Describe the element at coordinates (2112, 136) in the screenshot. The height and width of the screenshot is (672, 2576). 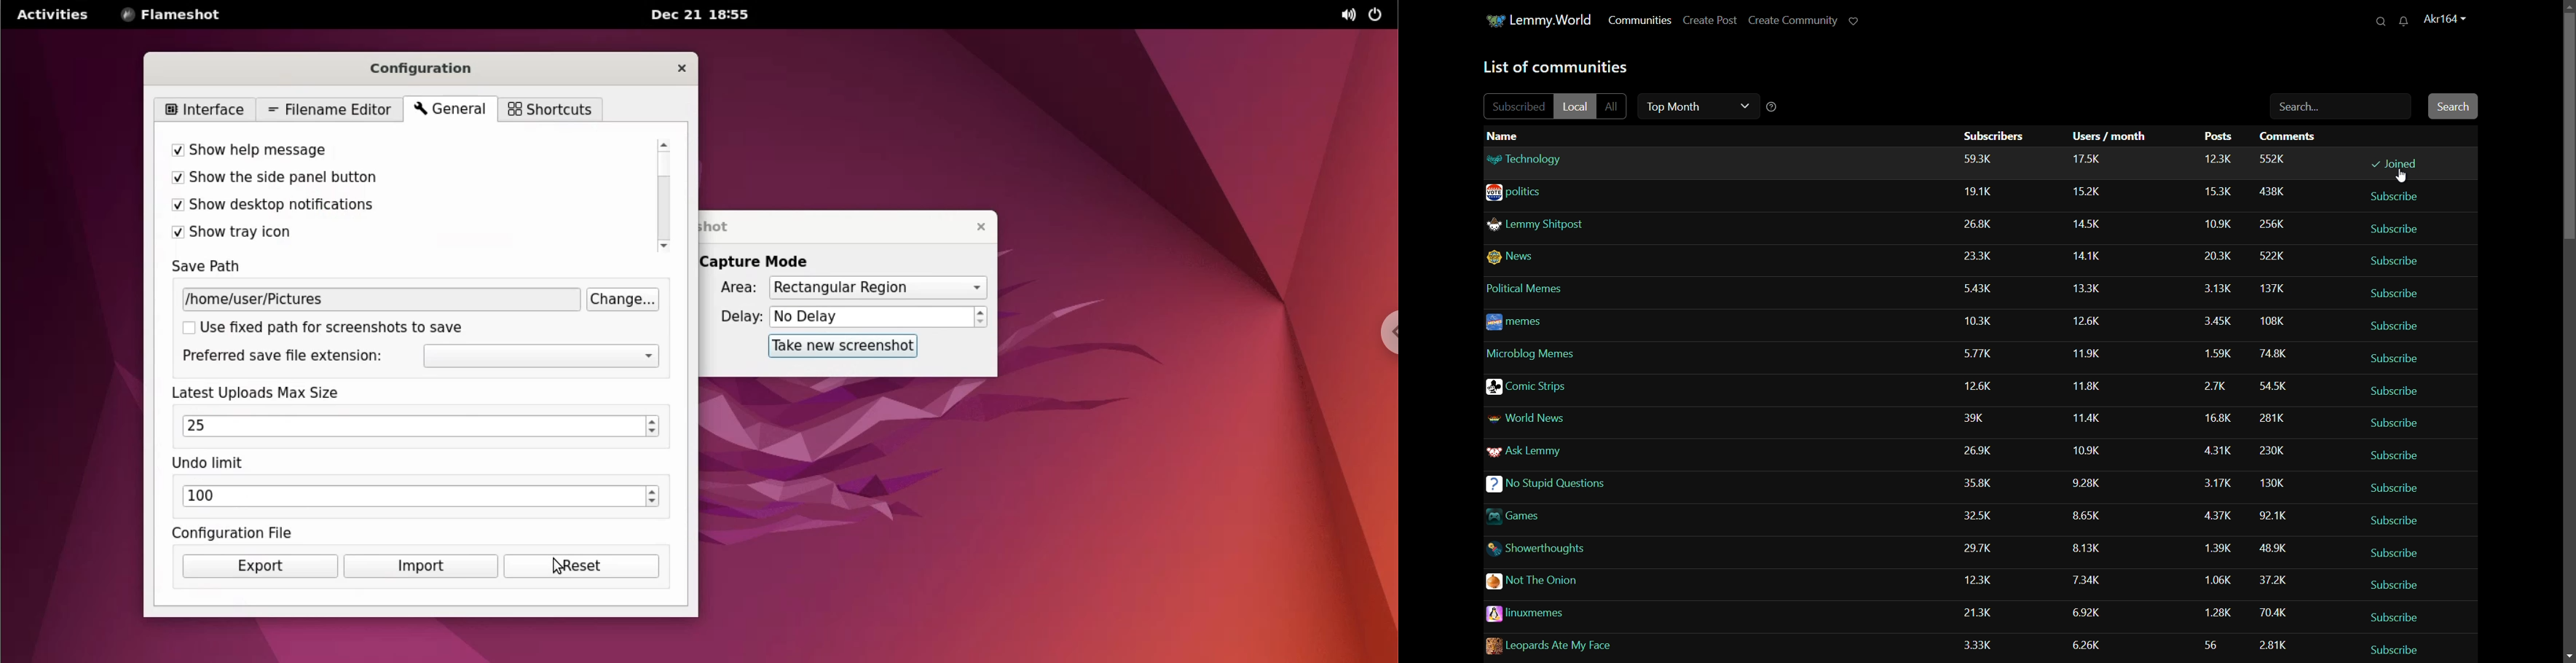
I see `users/month` at that location.